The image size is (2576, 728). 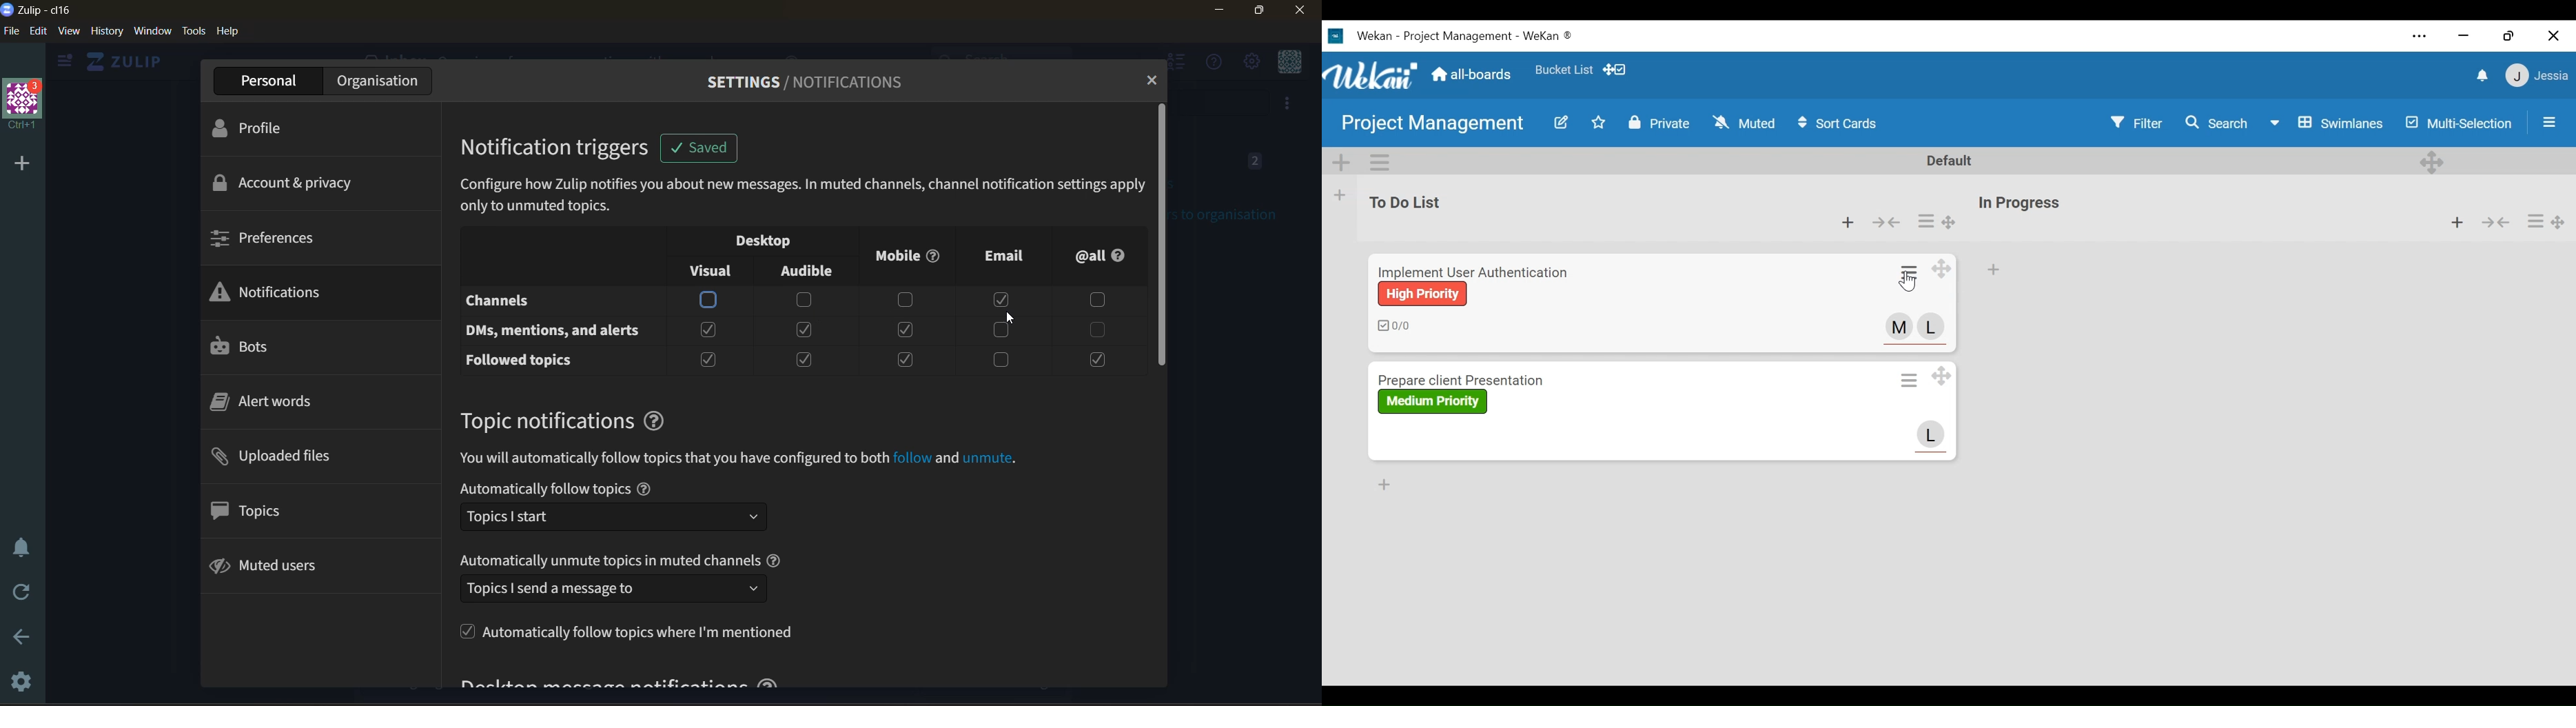 What do you see at coordinates (903, 359) in the screenshot?
I see `checkbox` at bounding box center [903, 359].